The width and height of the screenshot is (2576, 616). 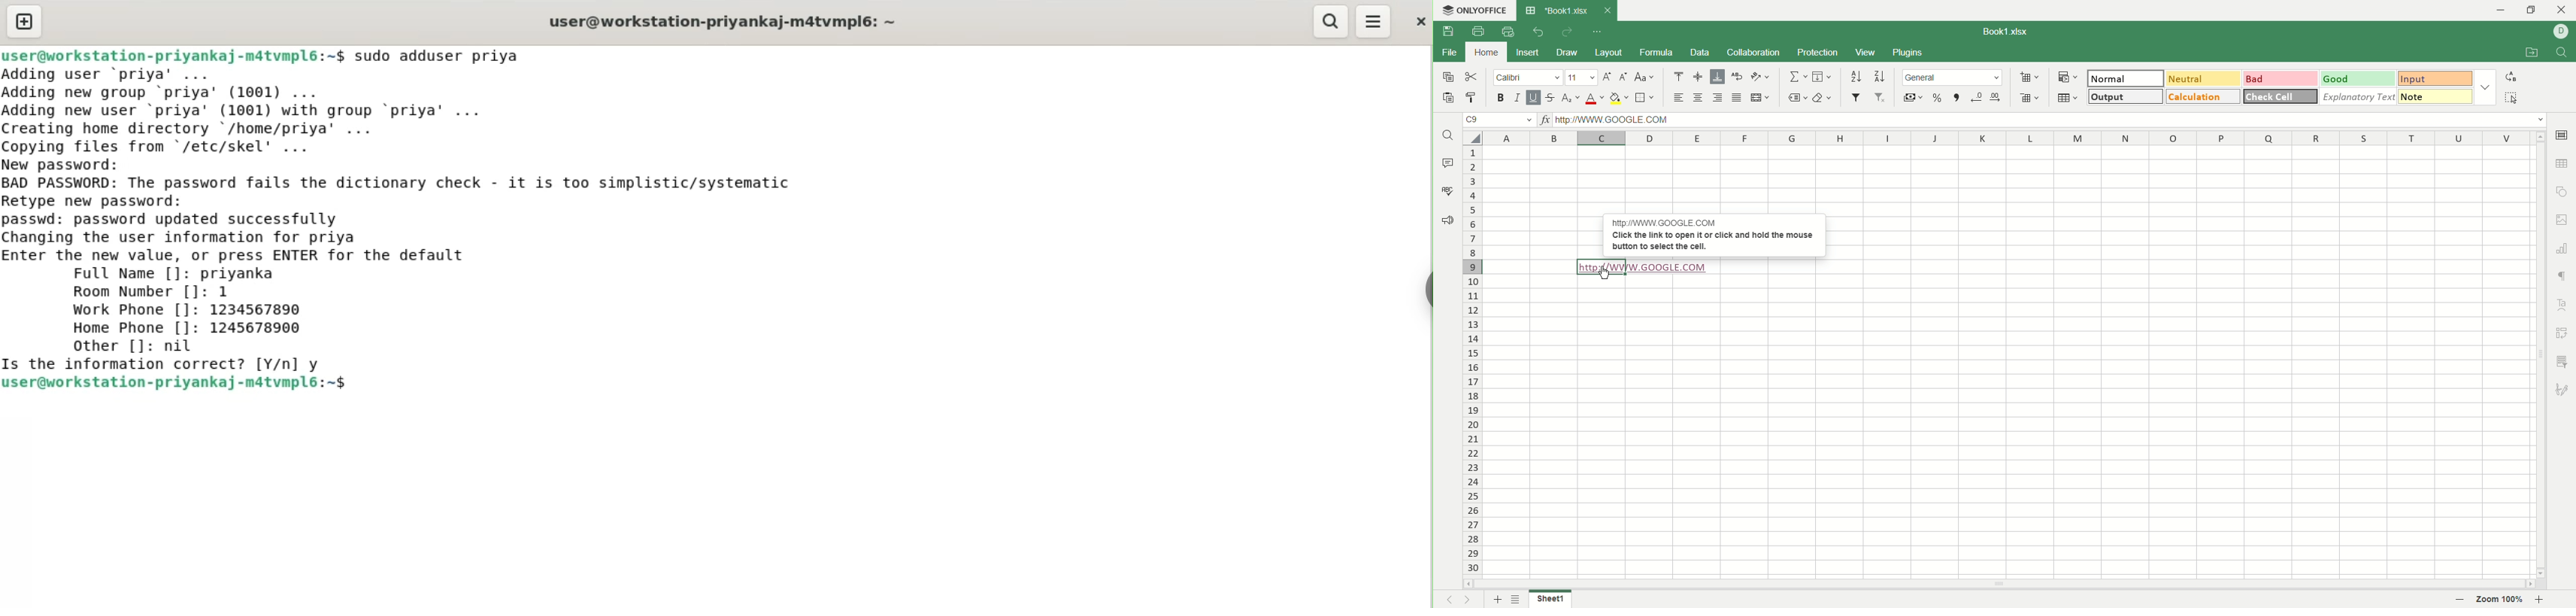 I want to click on normal, so click(x=2127, y=78).